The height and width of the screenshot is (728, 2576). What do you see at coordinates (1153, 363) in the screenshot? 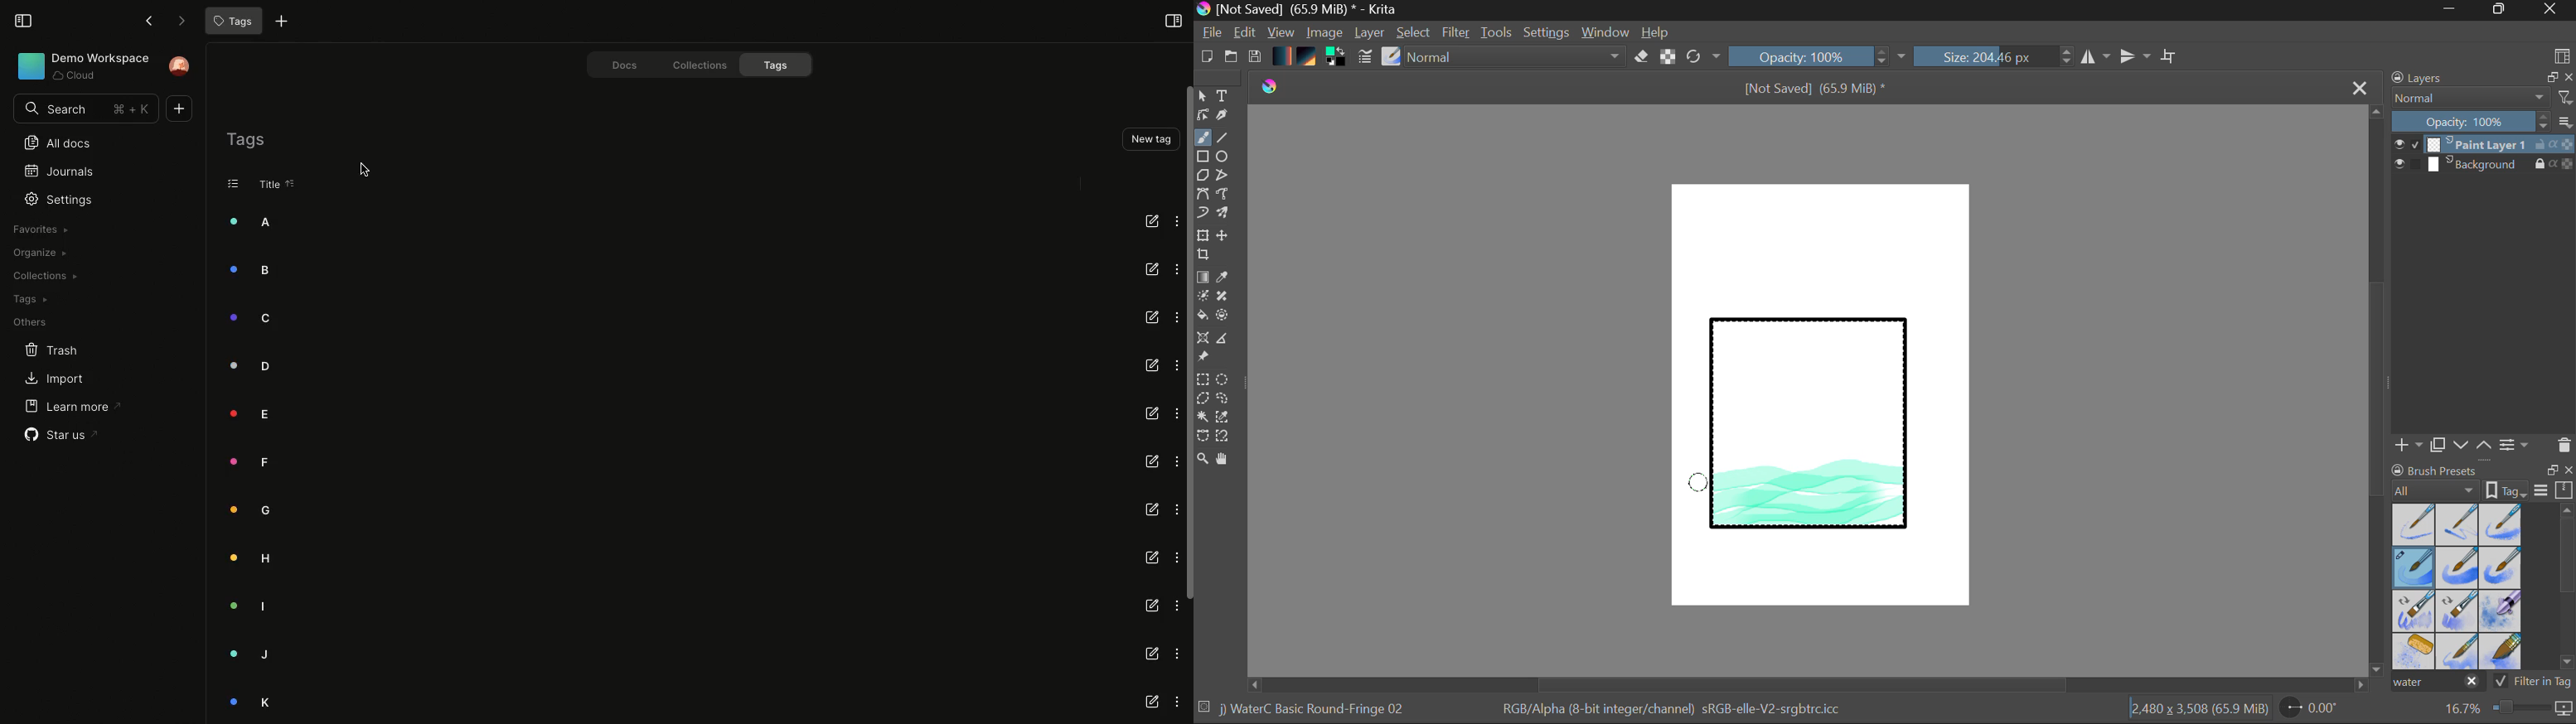
I see `Rename` at bounding box center [1153, 363].